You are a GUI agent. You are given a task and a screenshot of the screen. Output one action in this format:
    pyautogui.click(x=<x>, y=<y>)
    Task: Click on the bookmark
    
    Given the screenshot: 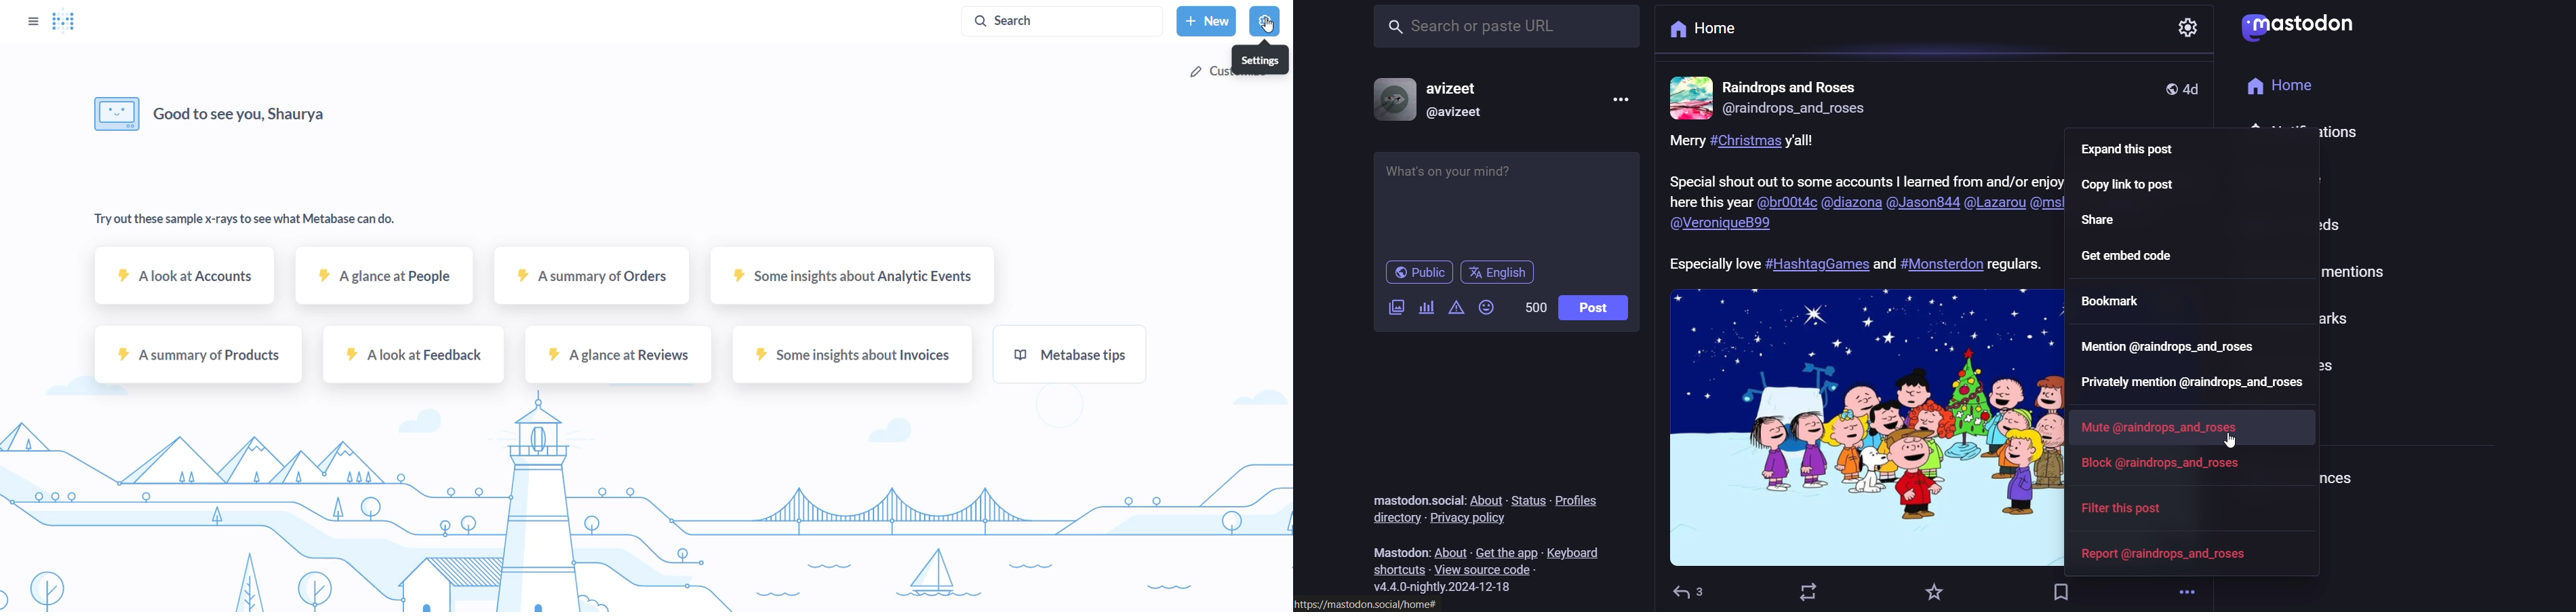 What is the action you would take?
    pyautogui.click(x=2062, y=588)
    